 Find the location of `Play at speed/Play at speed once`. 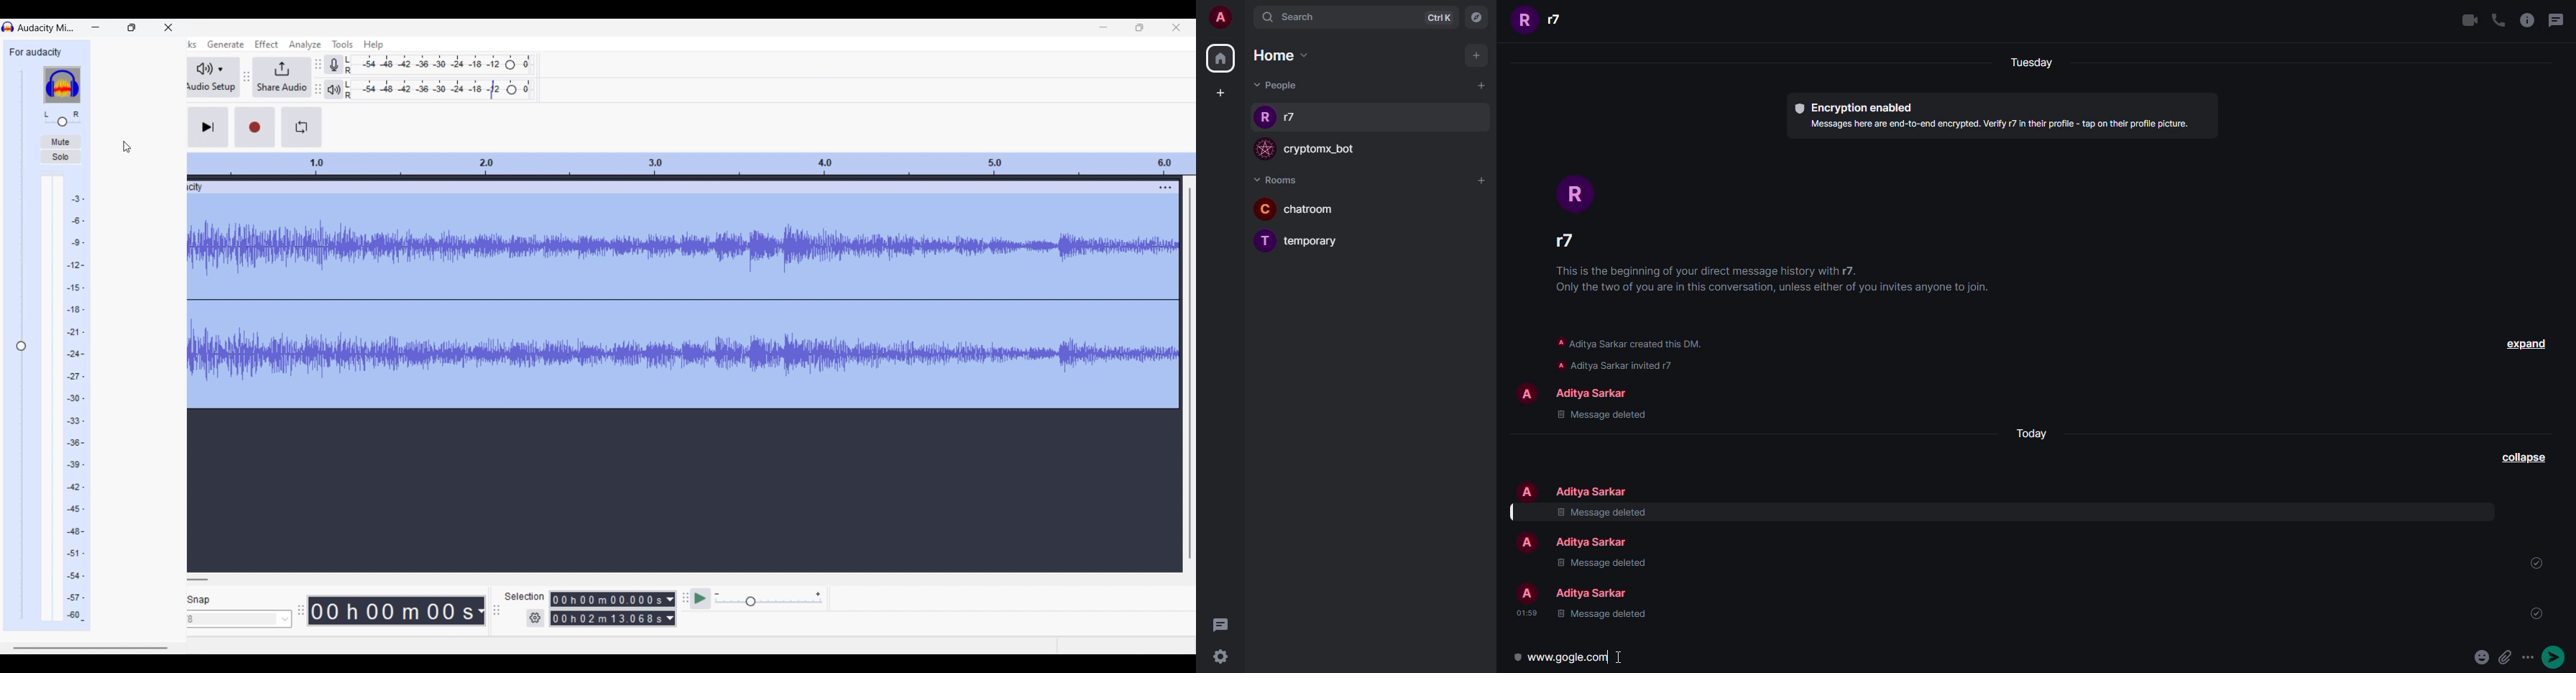

Play at speed/Play at speed once is located at coordinates (700, 599).